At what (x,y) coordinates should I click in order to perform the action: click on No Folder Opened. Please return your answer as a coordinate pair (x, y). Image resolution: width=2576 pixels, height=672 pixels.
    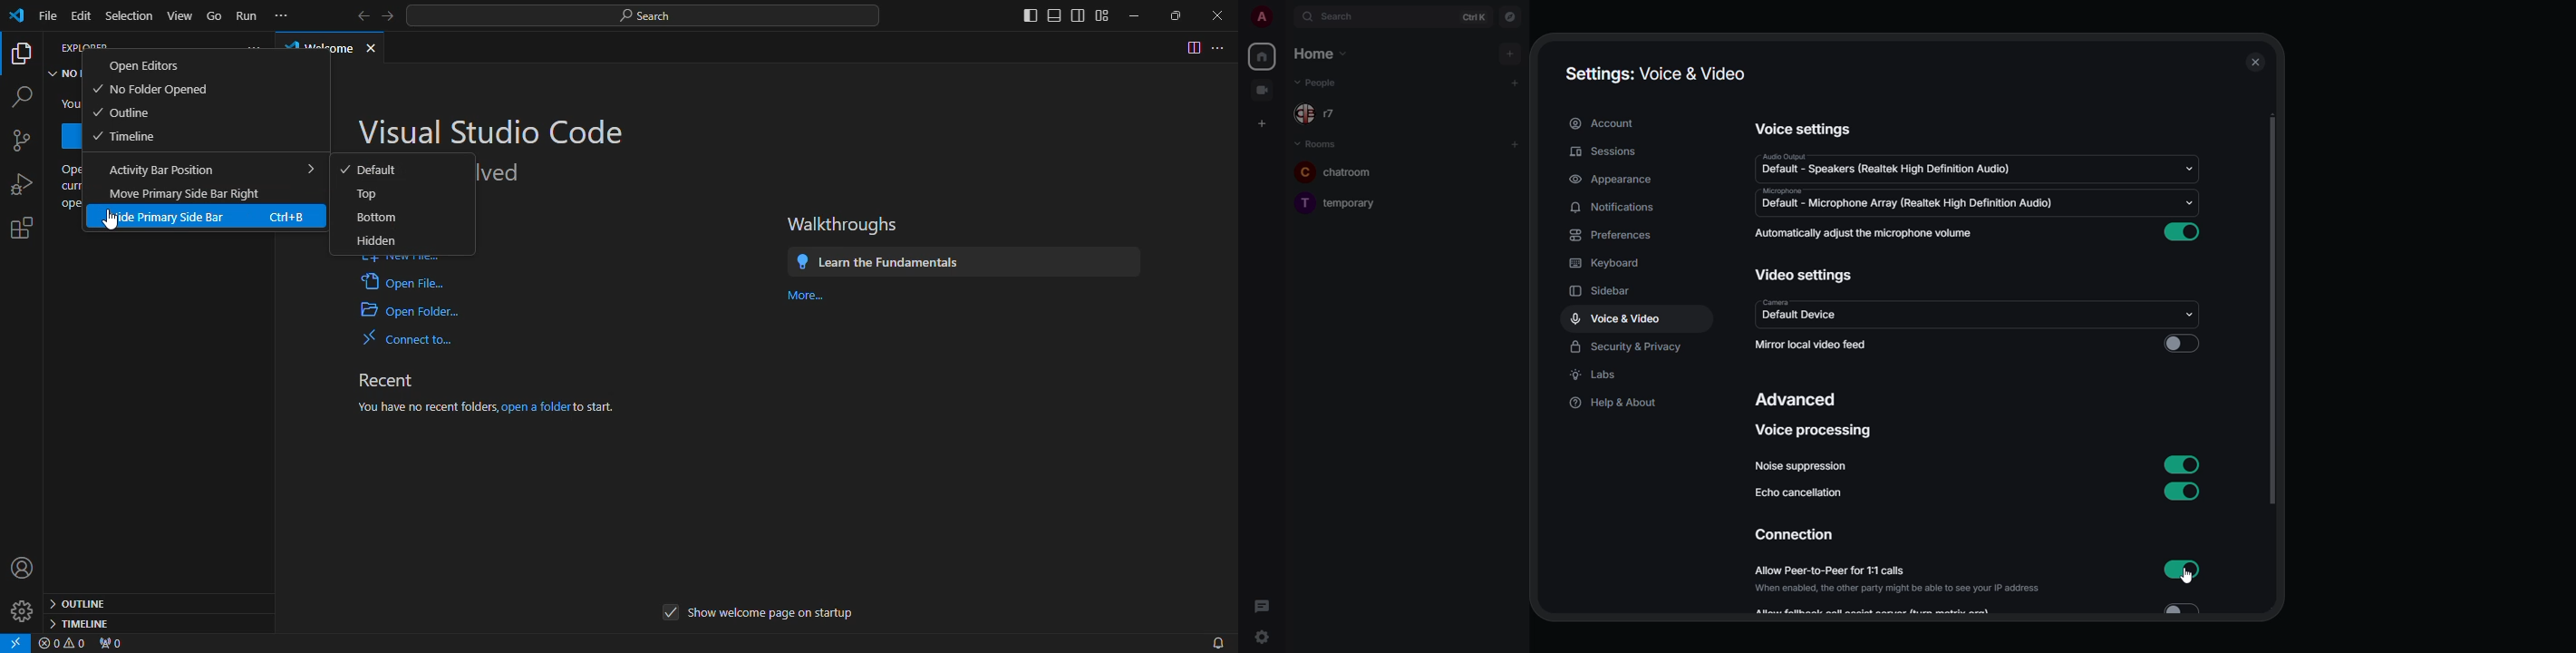
    Looking at the image, I should click on (149, 90).